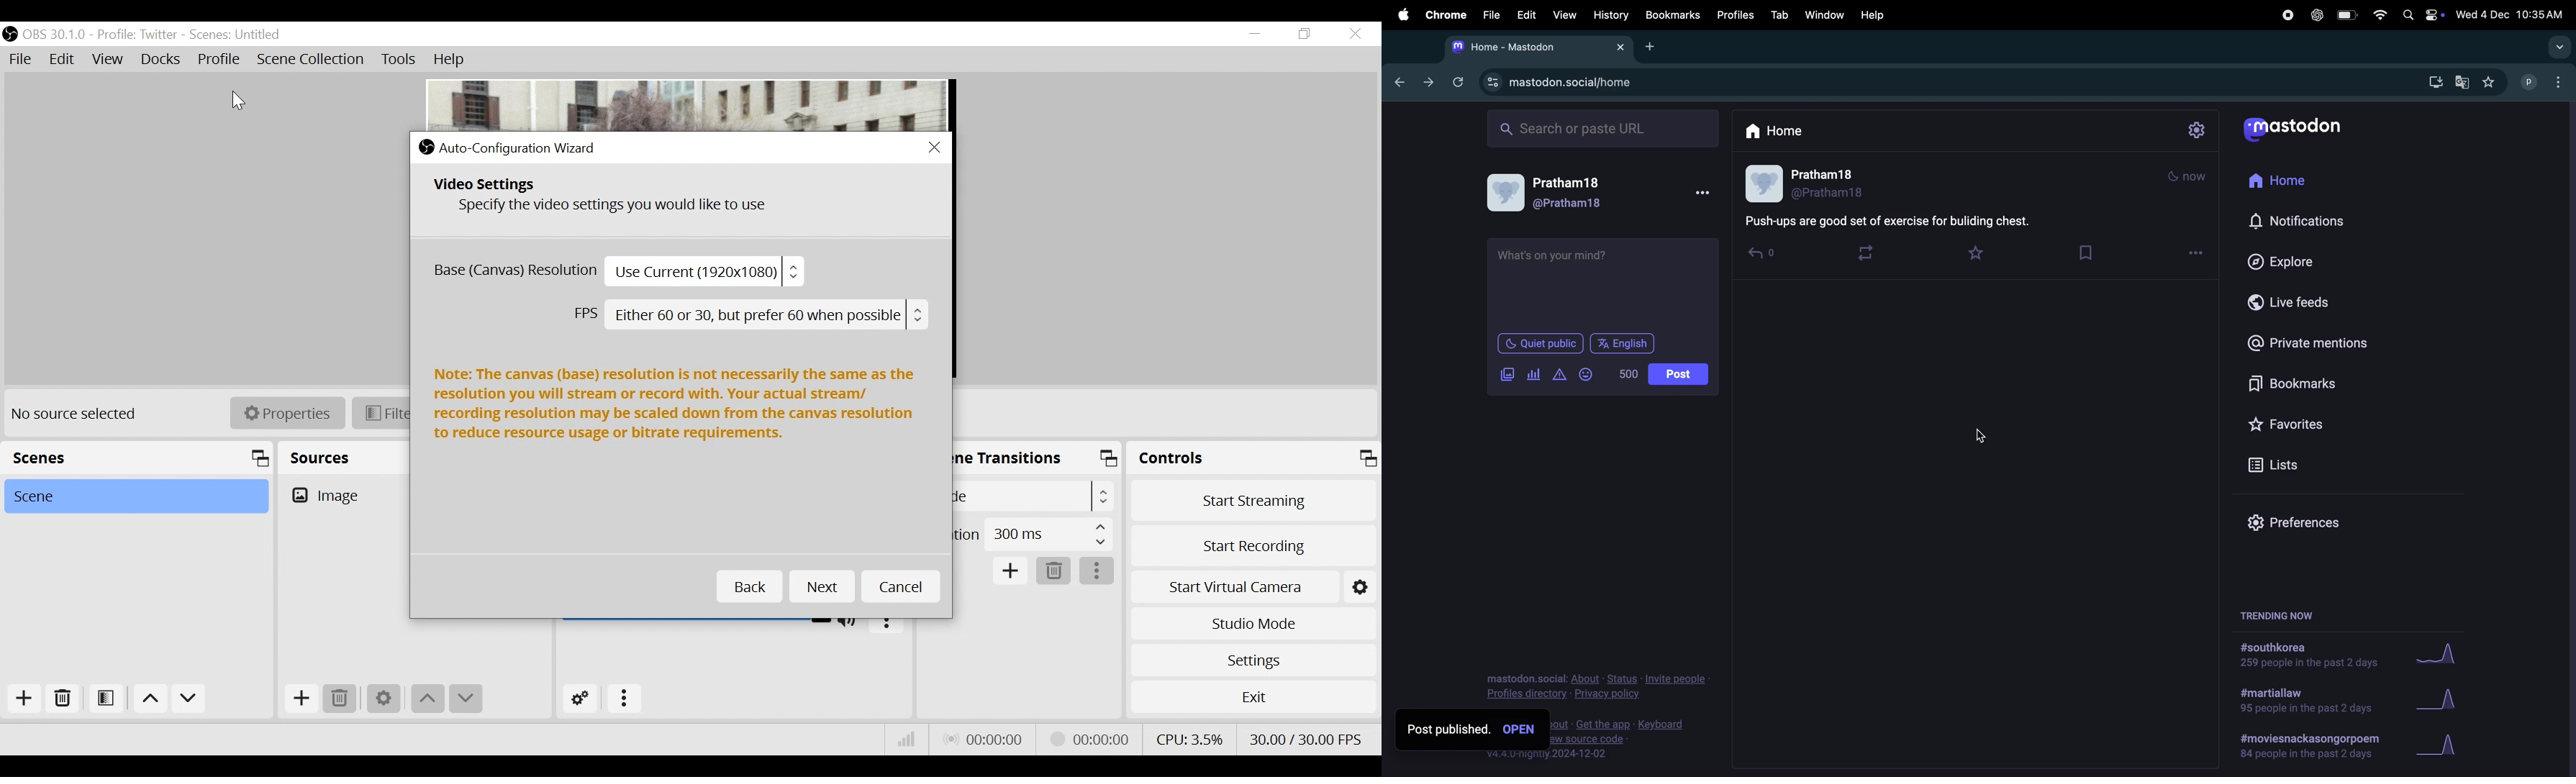  I want to click on Image, so click(346, 494).